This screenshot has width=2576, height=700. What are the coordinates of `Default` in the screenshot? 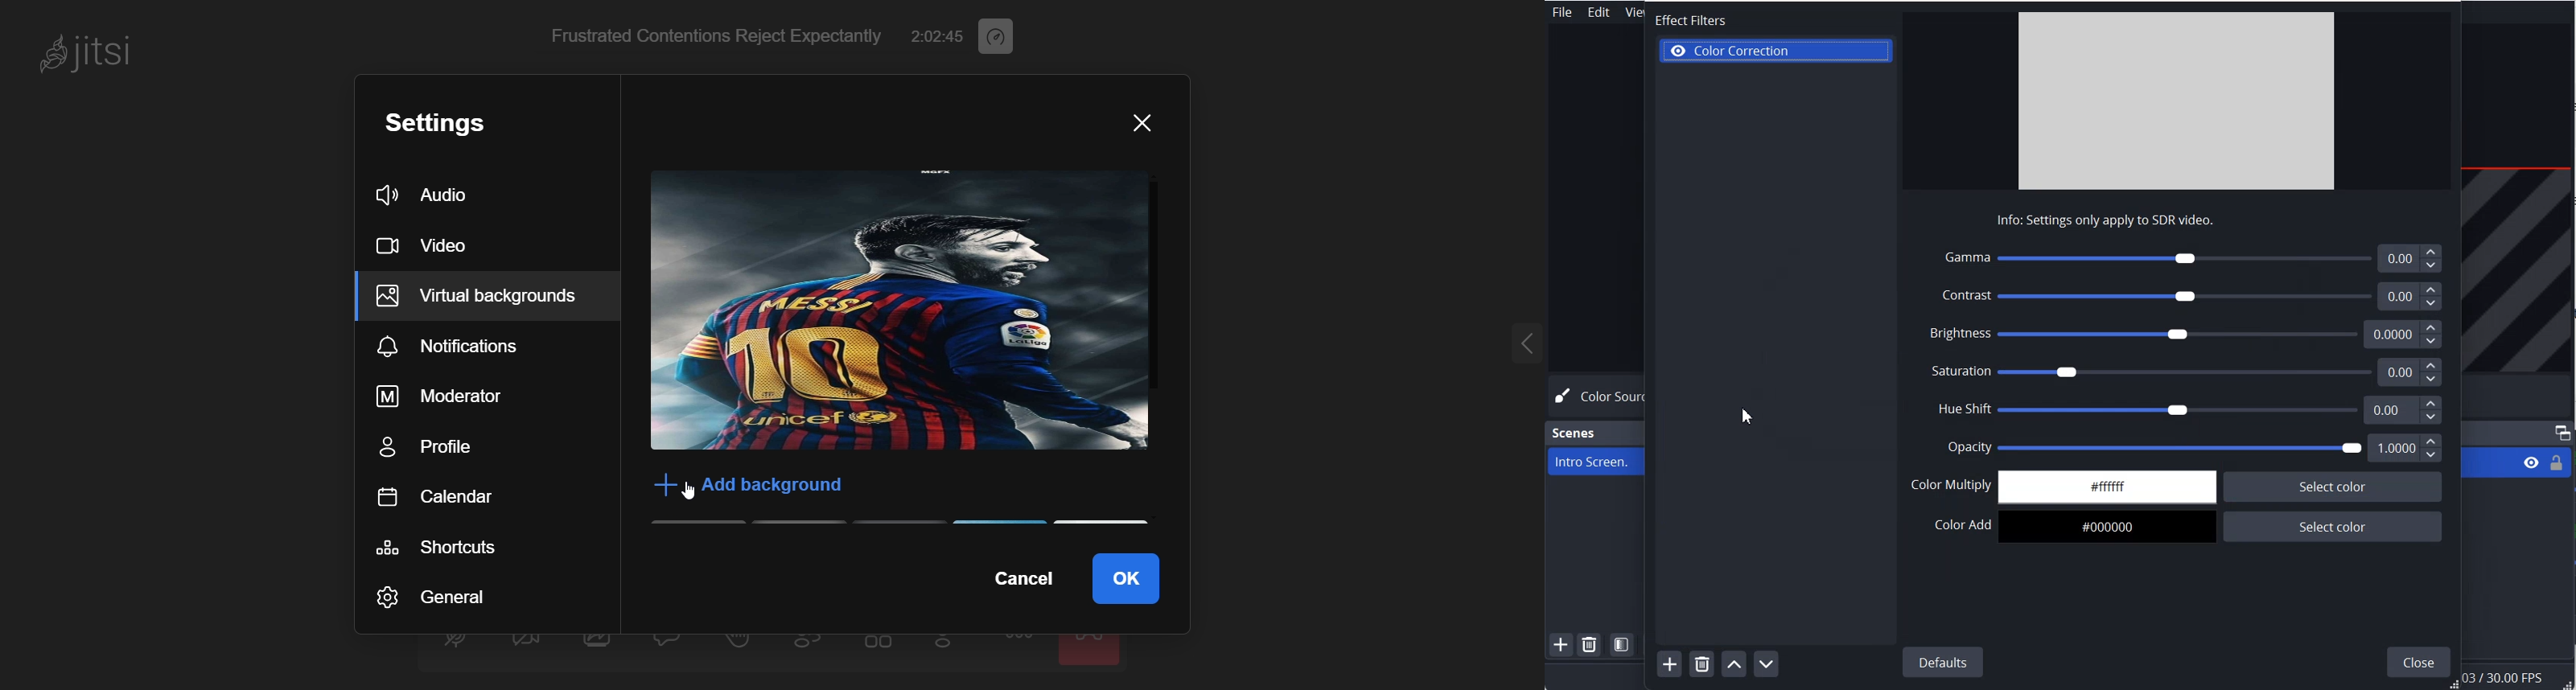 It's located at (1944, 662).